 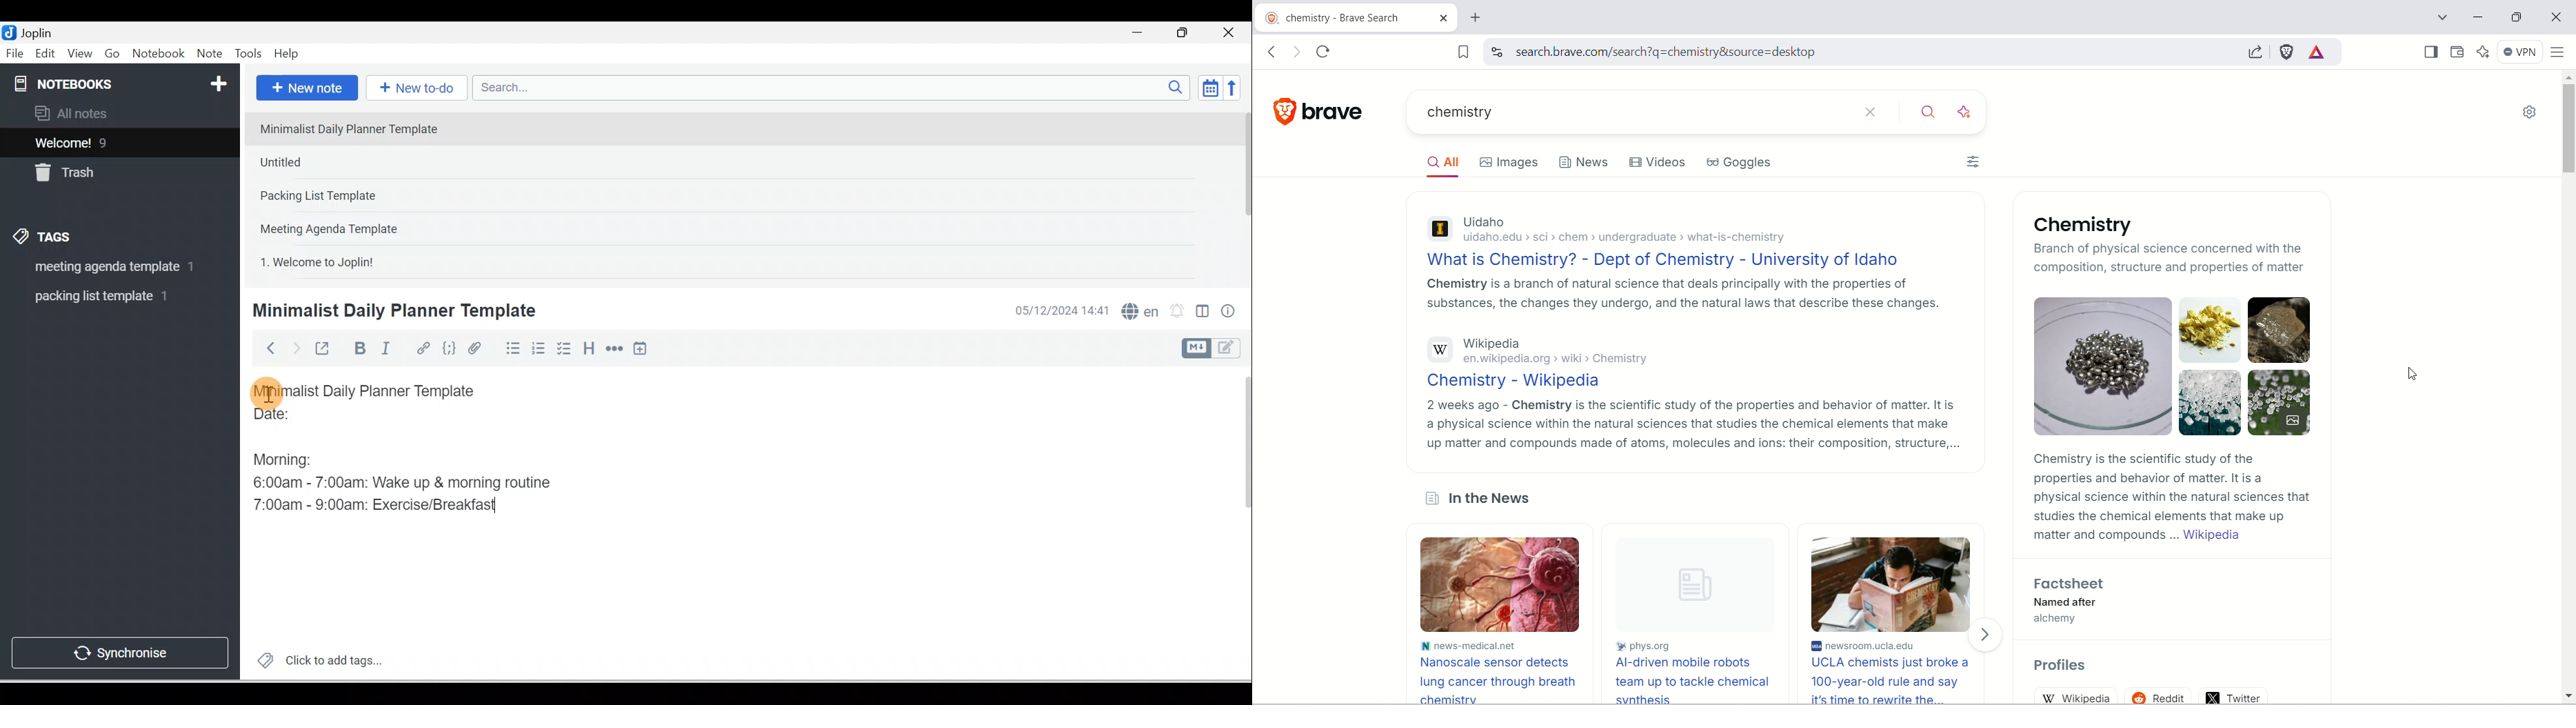 I want to click on Toggle editors, so click(x=1203, y=313).